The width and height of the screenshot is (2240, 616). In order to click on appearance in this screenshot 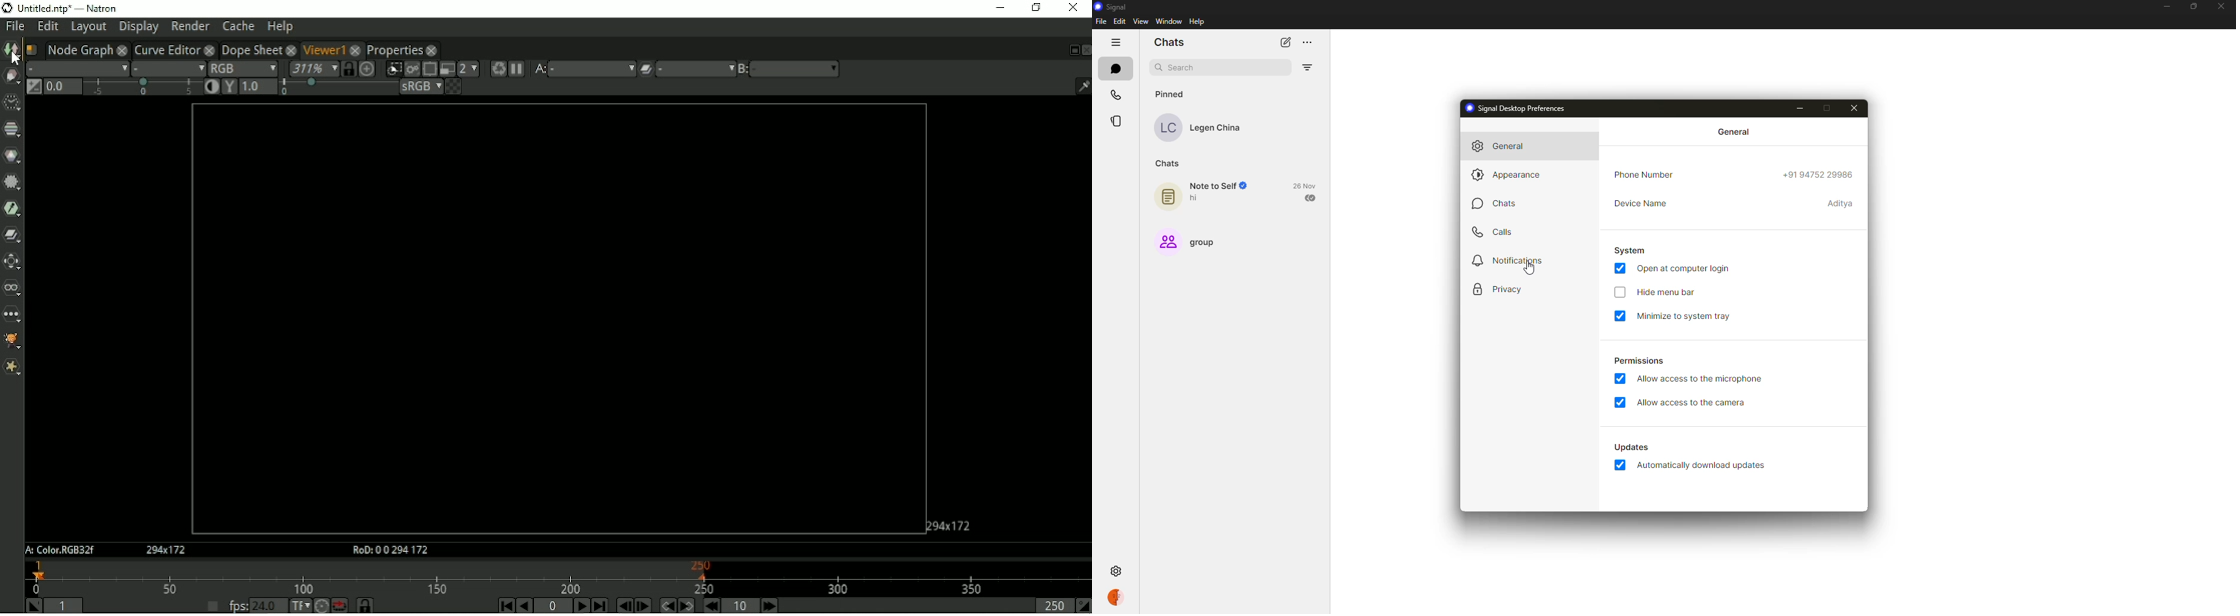, I will do `click(1512, 173)`.